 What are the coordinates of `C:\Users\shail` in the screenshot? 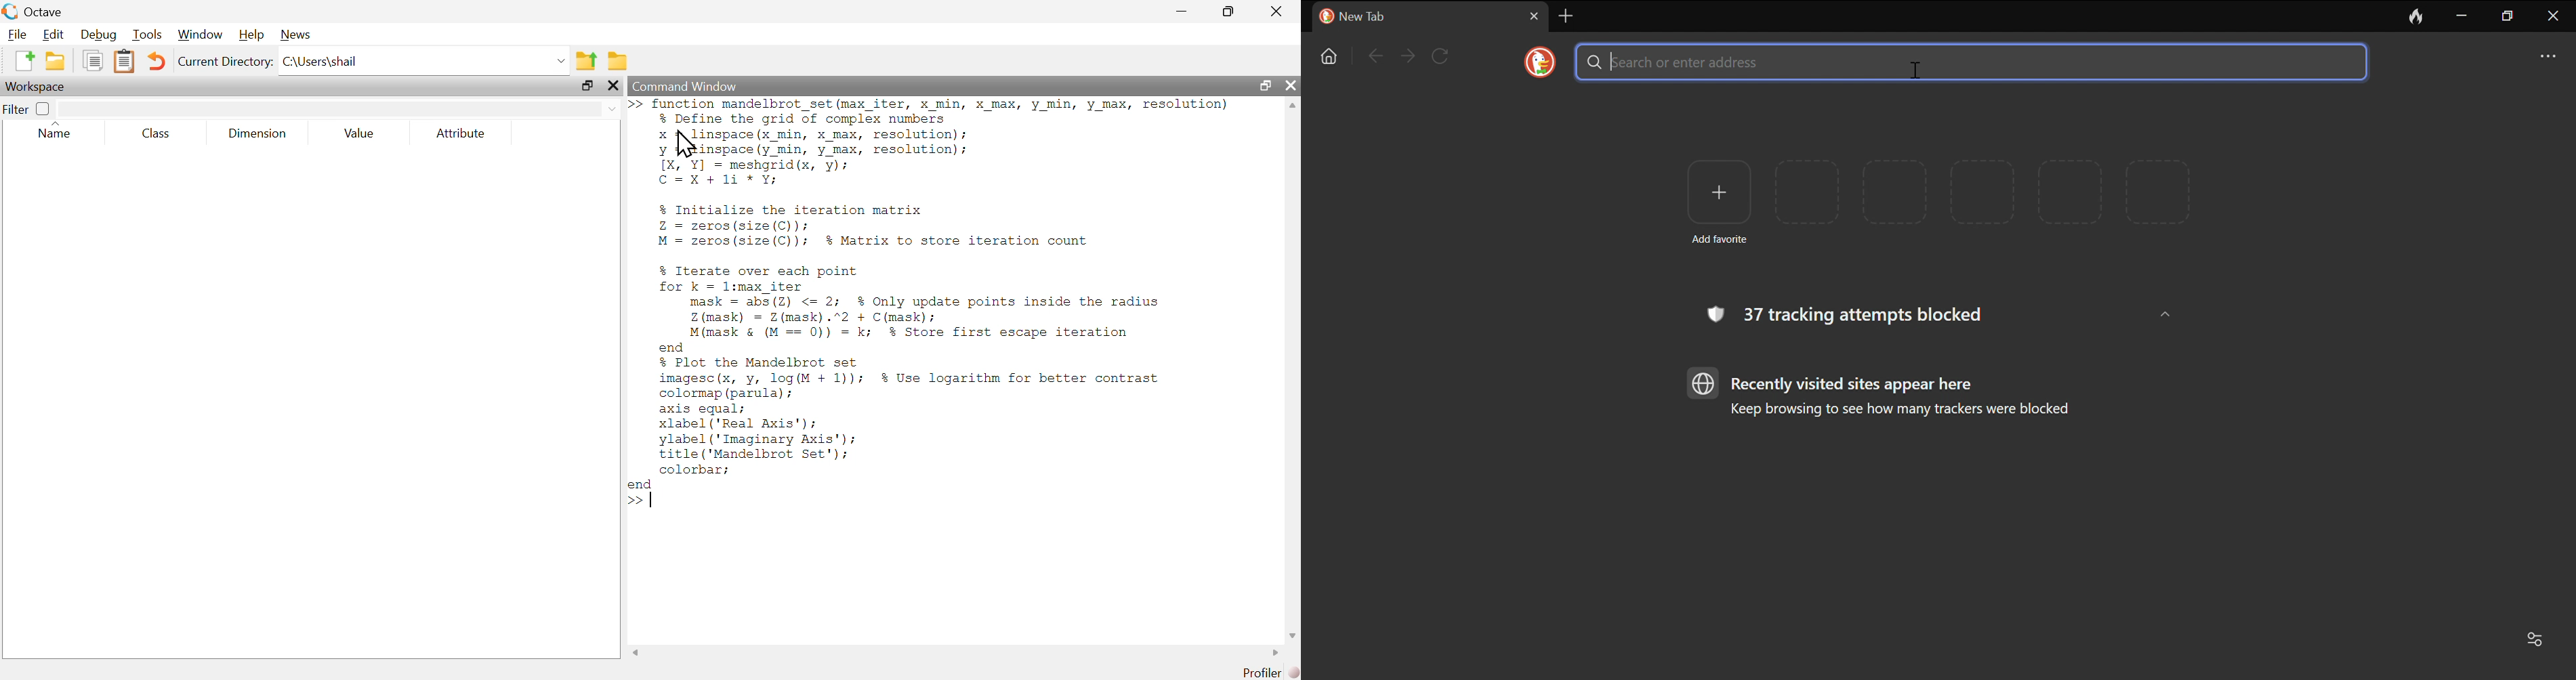 It's located at (424, 61).